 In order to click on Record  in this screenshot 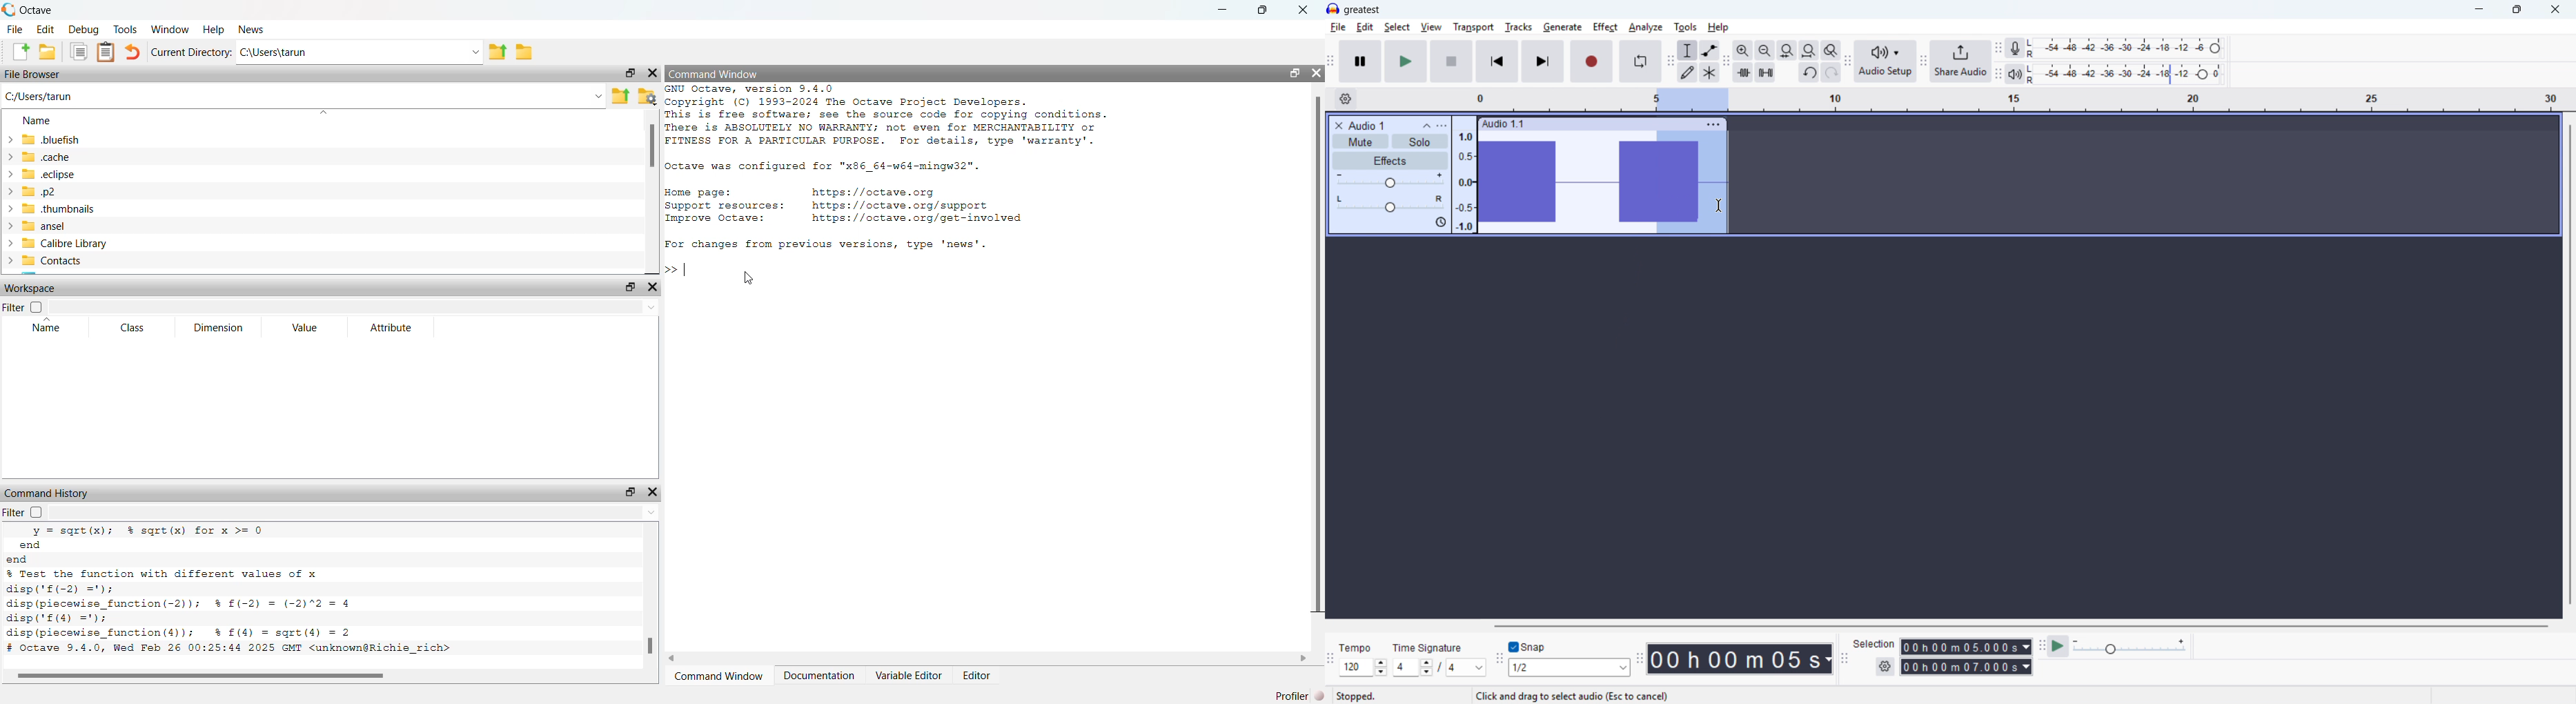, I will do `click(1591, 61)`.